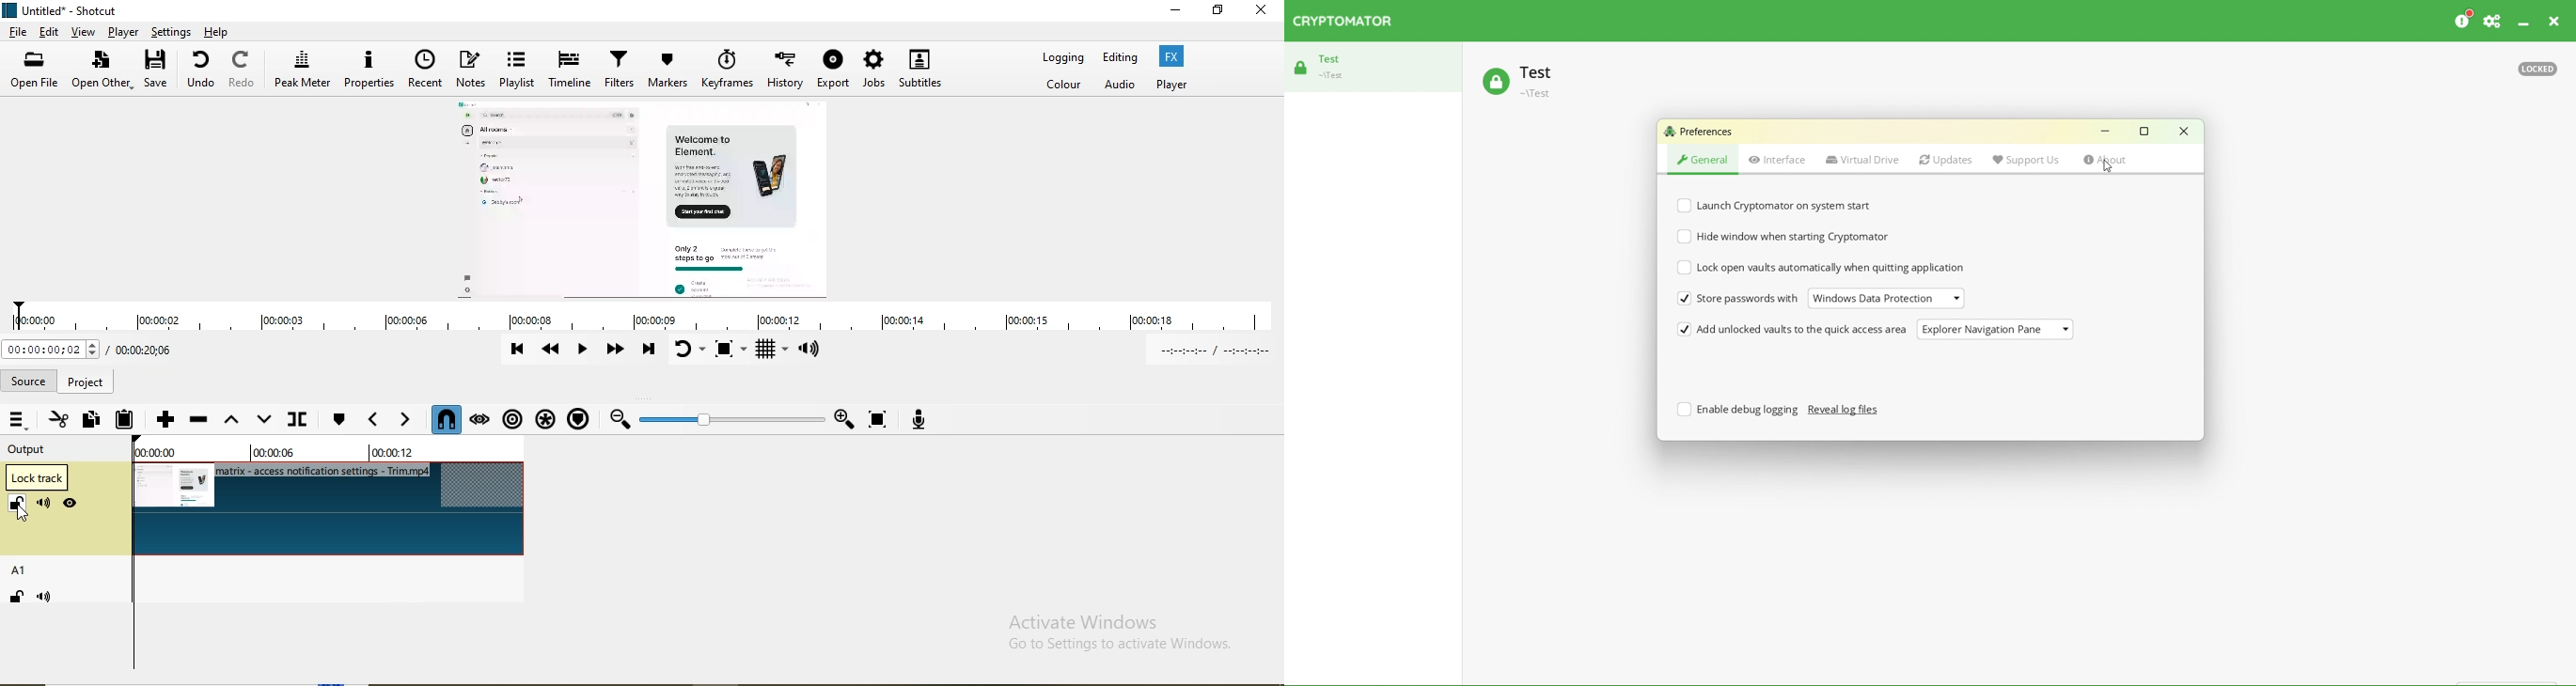 The width and height of the screenshot is (2576, 700). Describe the element at coordinates (2119, 161) in the screenshot. I see `About` at that location.